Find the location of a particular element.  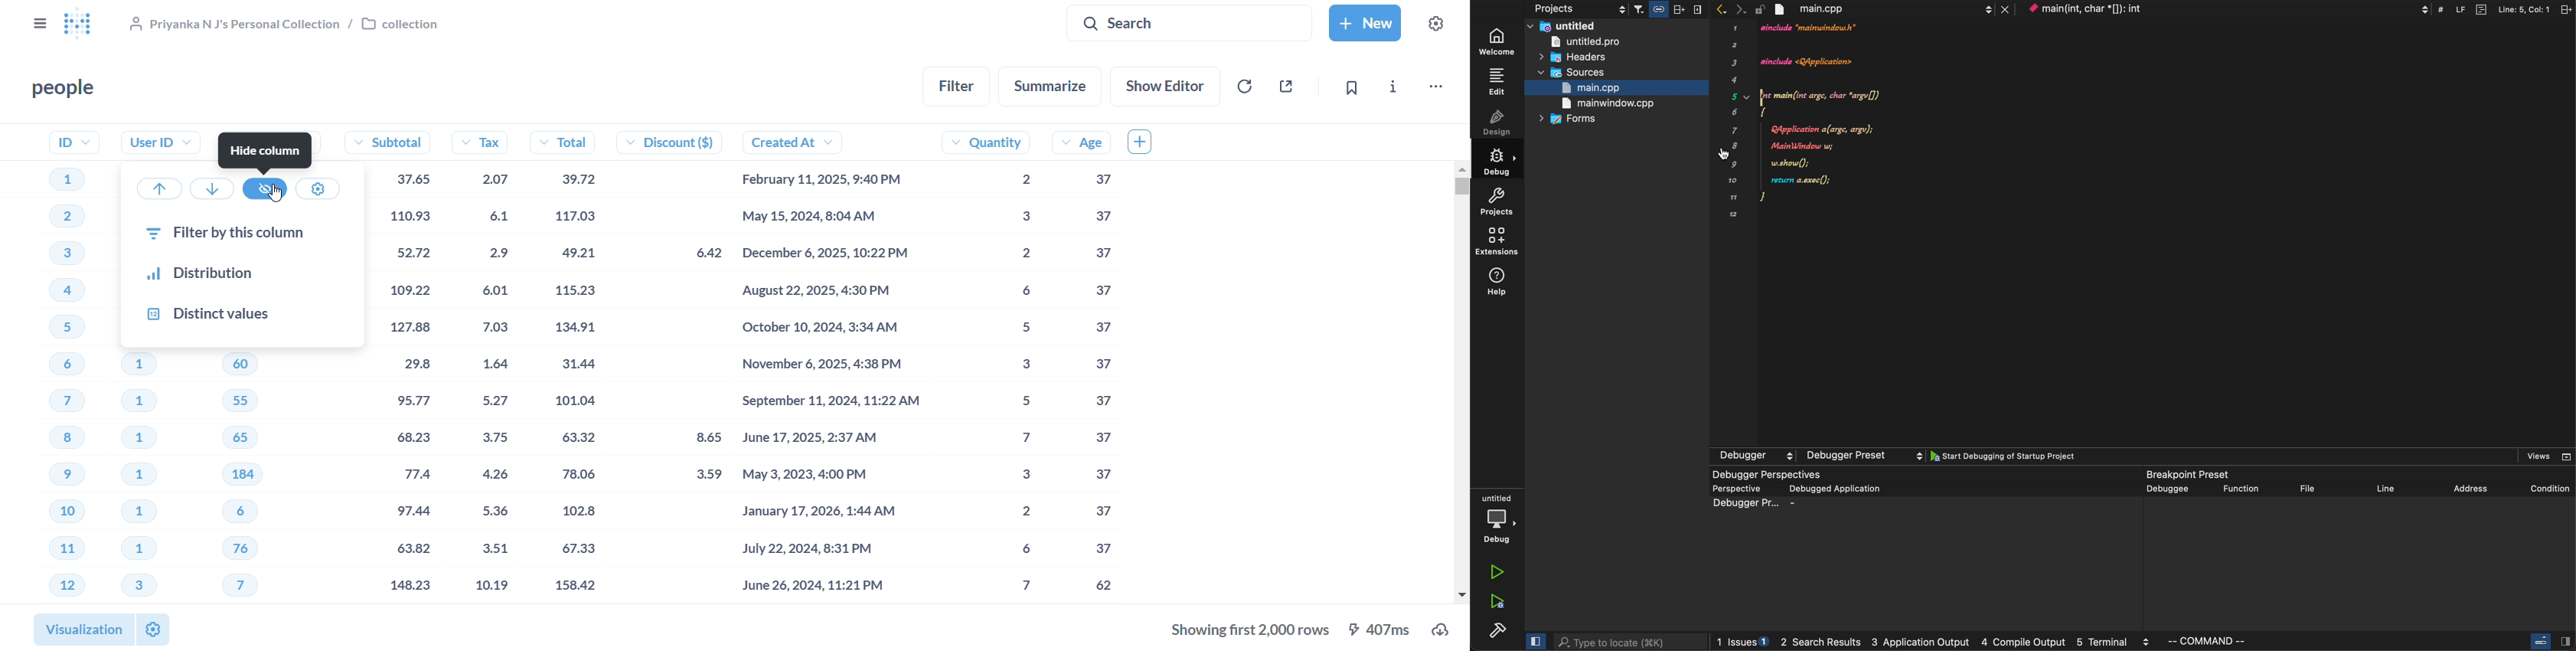

debug is located at coordinates (1498, 520).